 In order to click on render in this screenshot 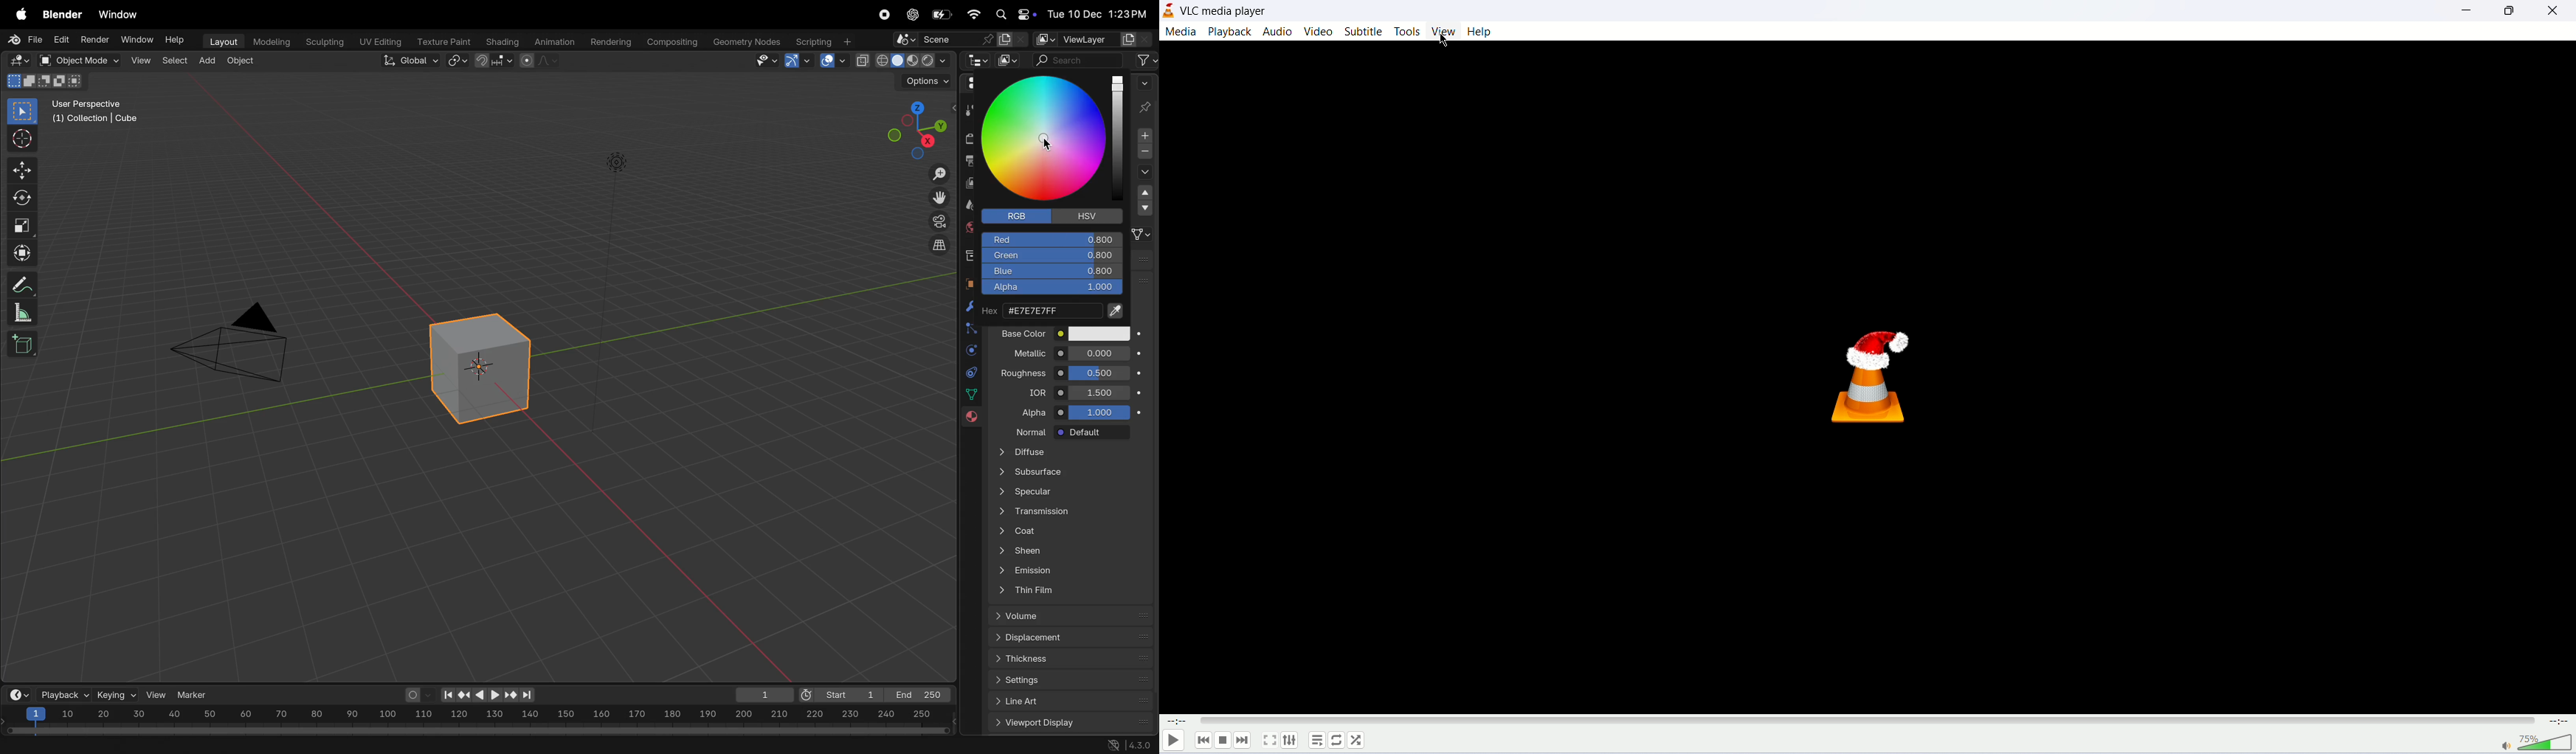, I will do `click(970, 138)`.